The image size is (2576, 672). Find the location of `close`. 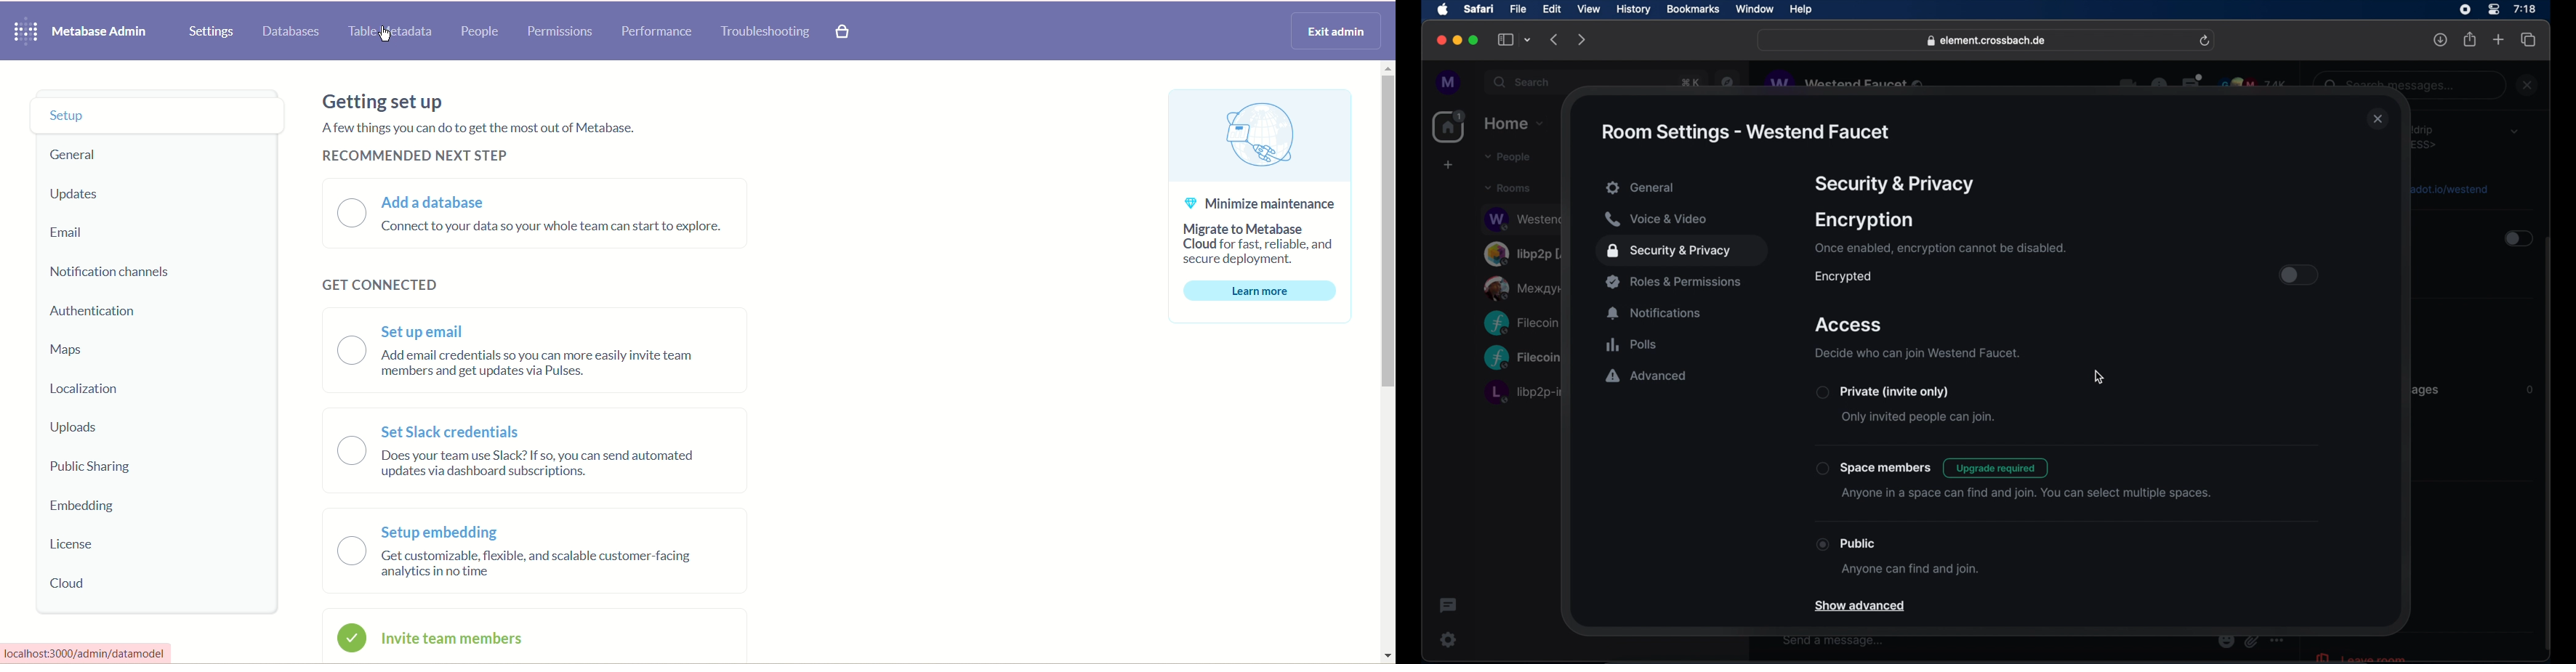

close is located at coordinates (2379, 120).